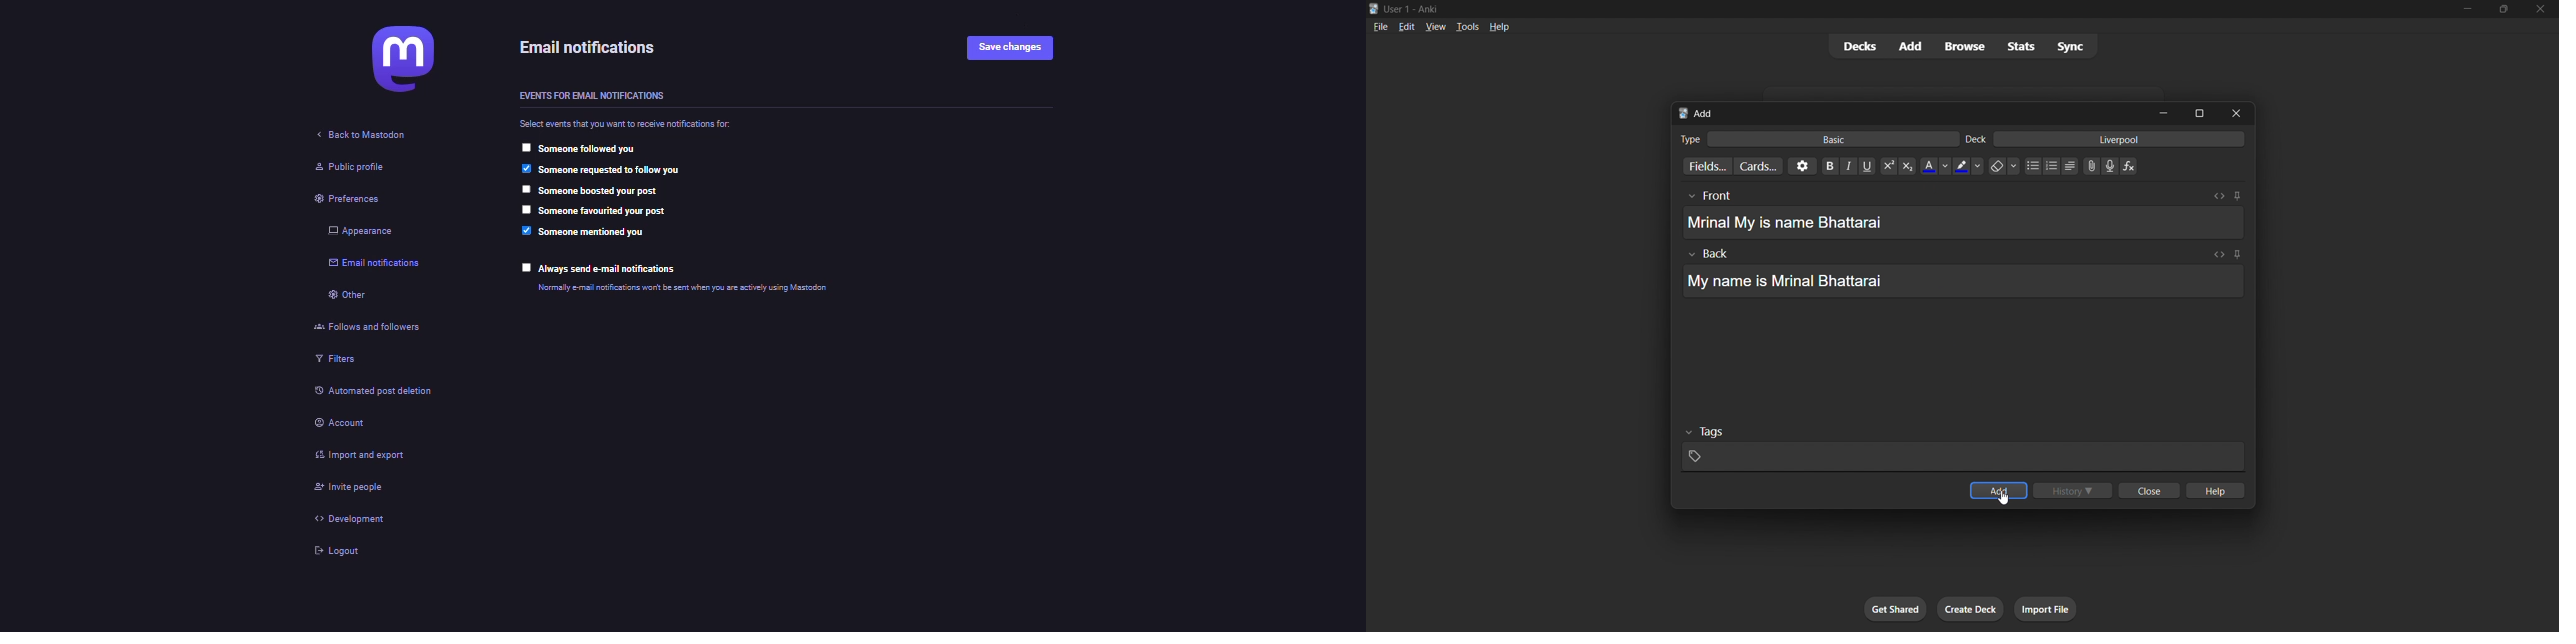  Describe the element at coordinates (1467, 26) in the screenshot. I see `tools` at that location.